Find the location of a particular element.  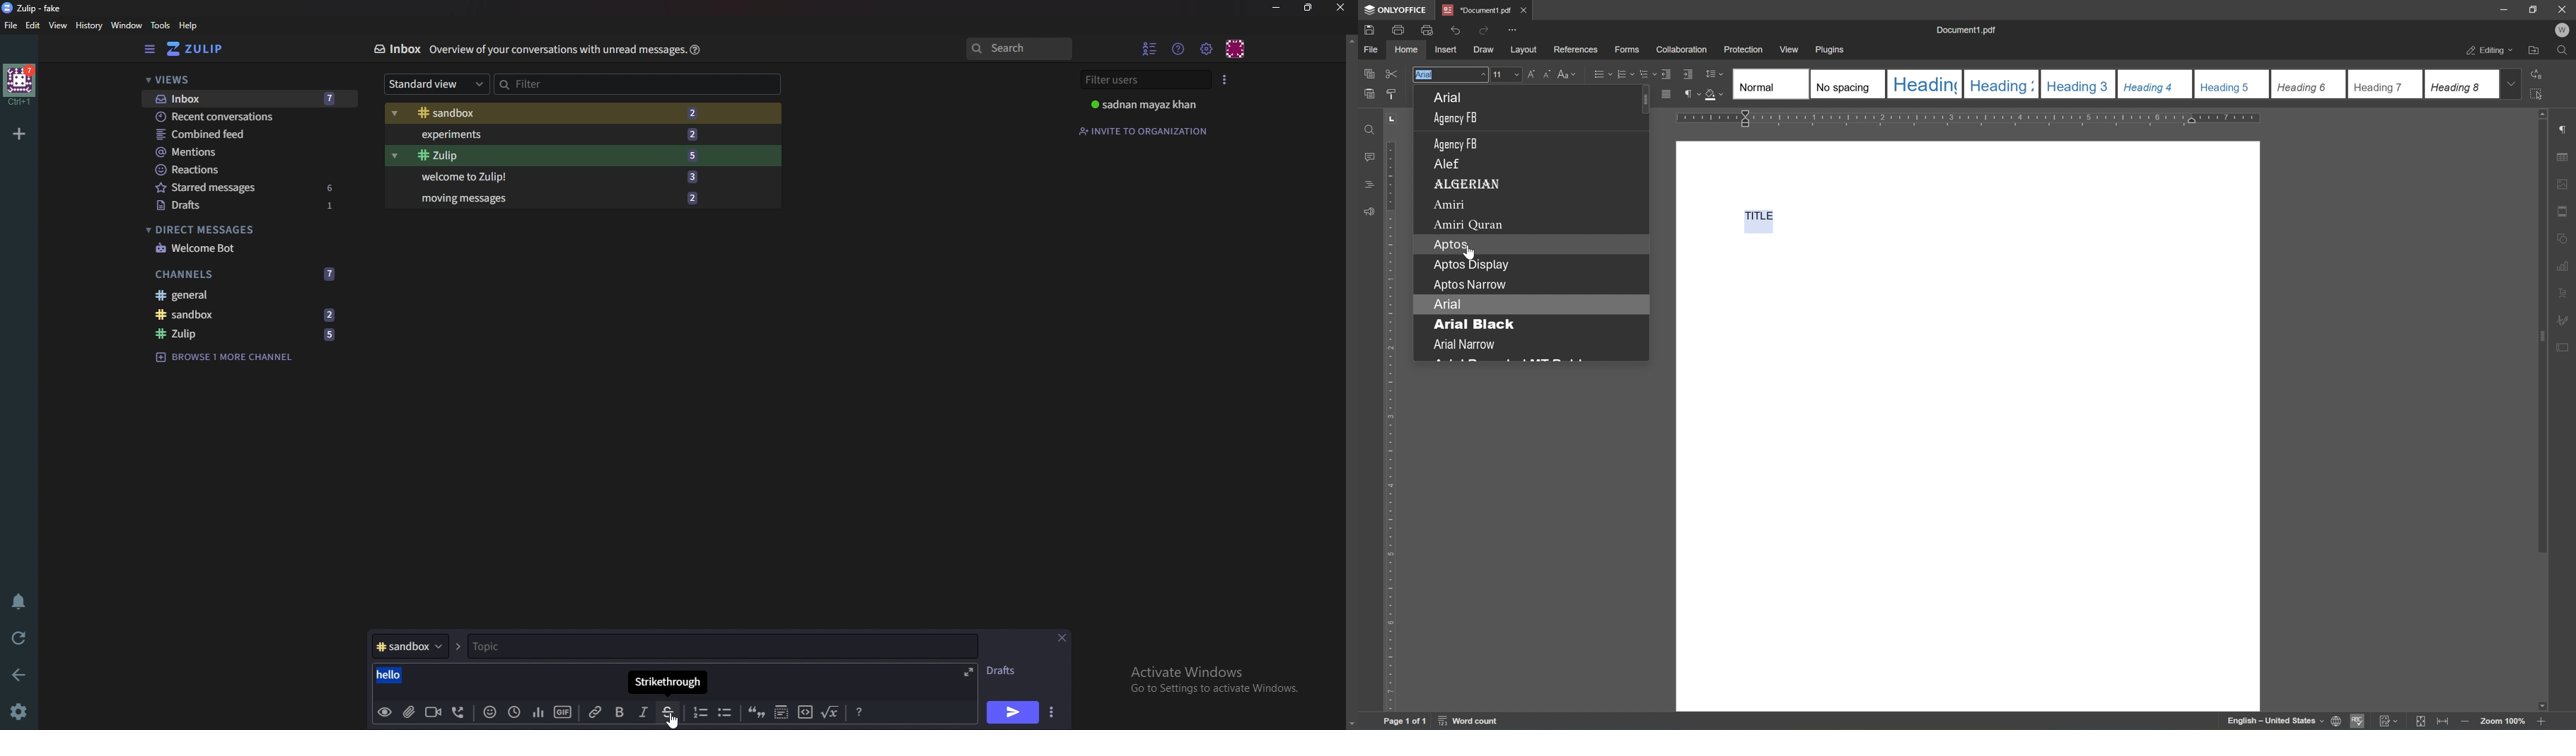

gif is located at coordinates (562, 714).